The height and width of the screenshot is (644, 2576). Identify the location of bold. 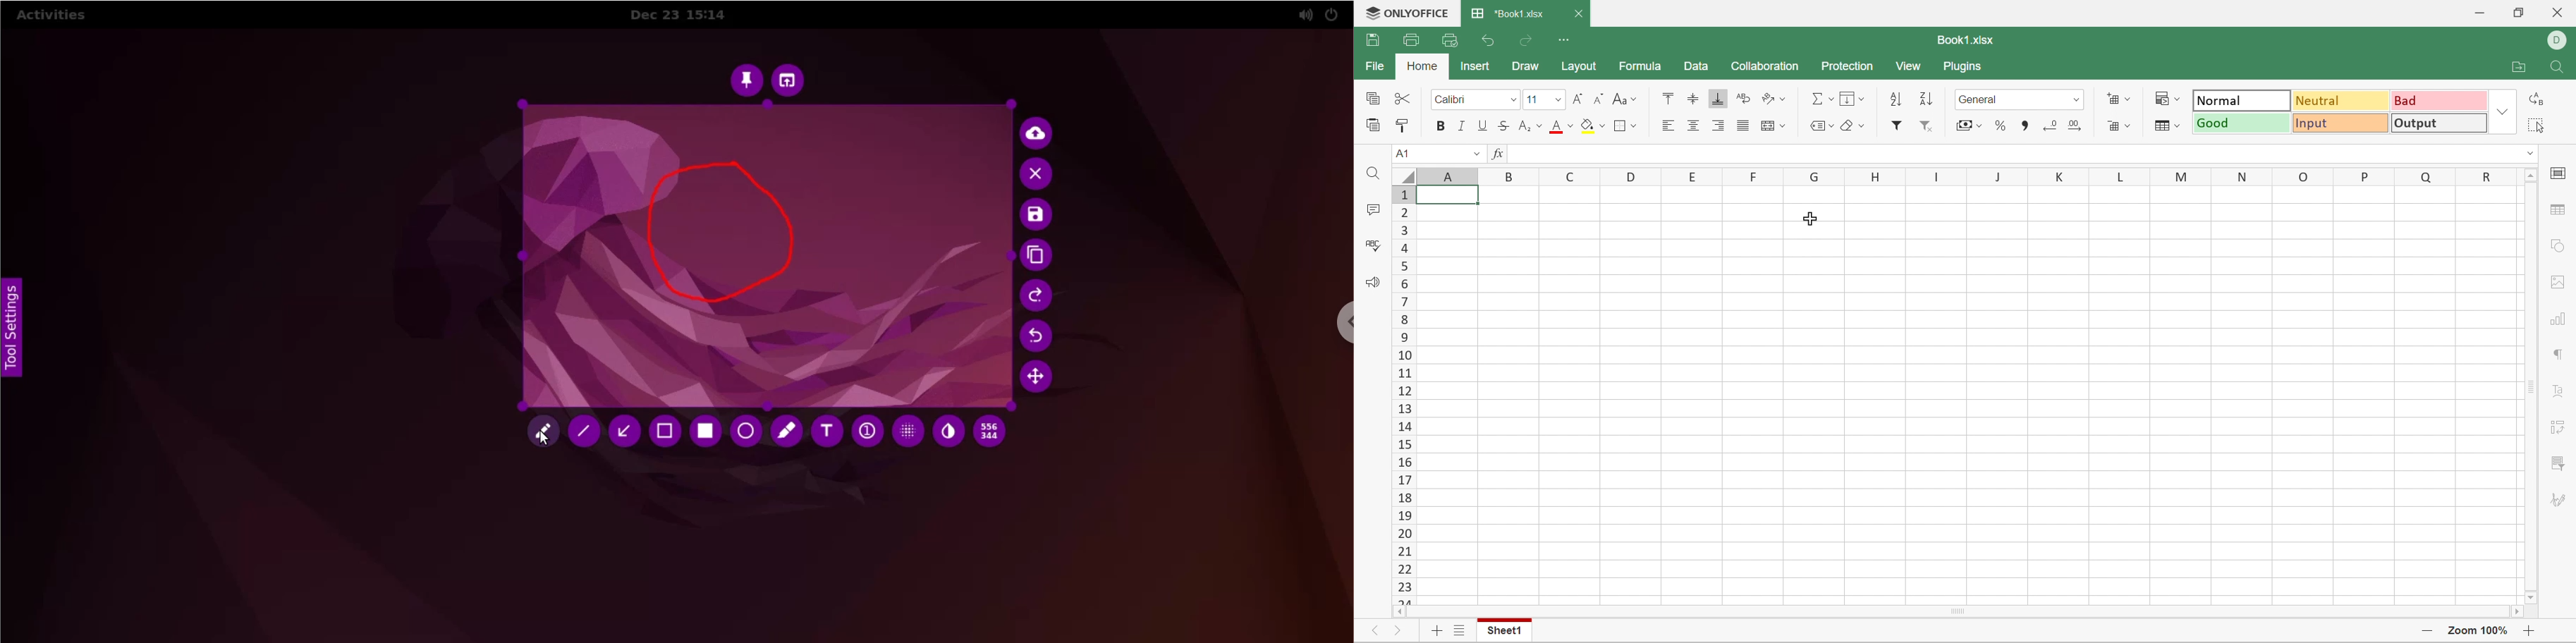
(1442, 127).